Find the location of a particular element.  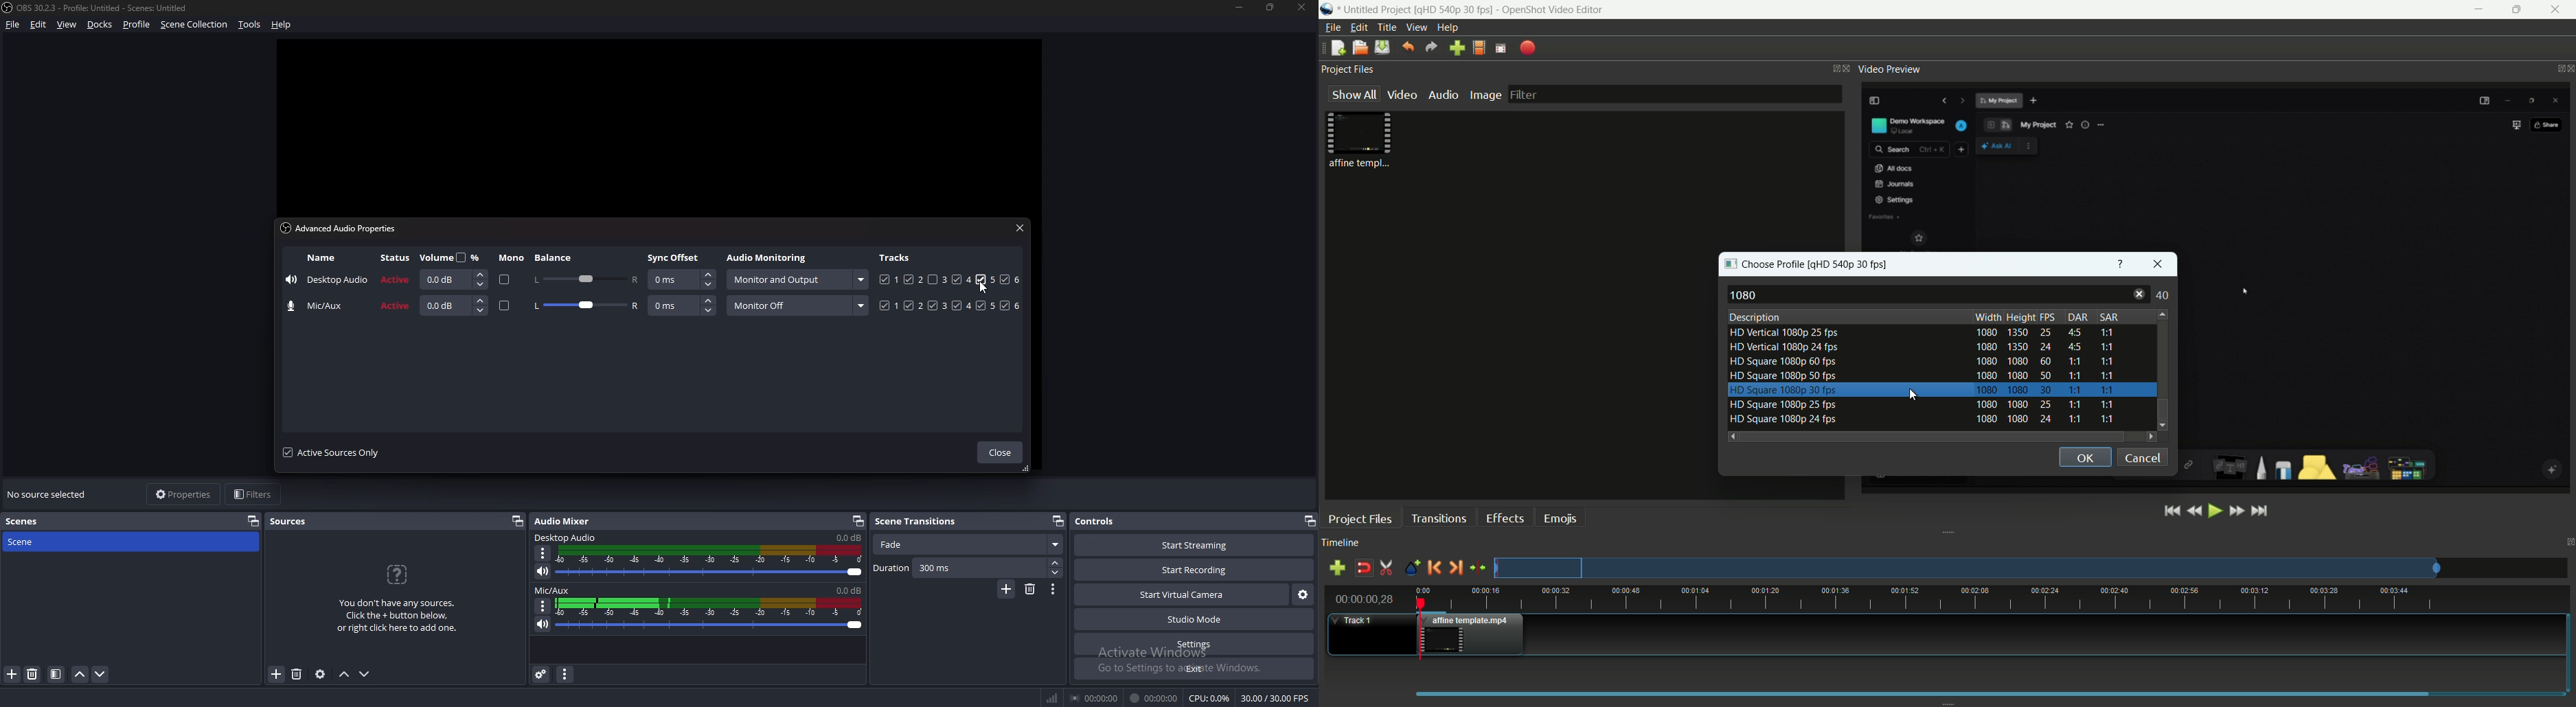

mute is located at coordinates (541, 624).